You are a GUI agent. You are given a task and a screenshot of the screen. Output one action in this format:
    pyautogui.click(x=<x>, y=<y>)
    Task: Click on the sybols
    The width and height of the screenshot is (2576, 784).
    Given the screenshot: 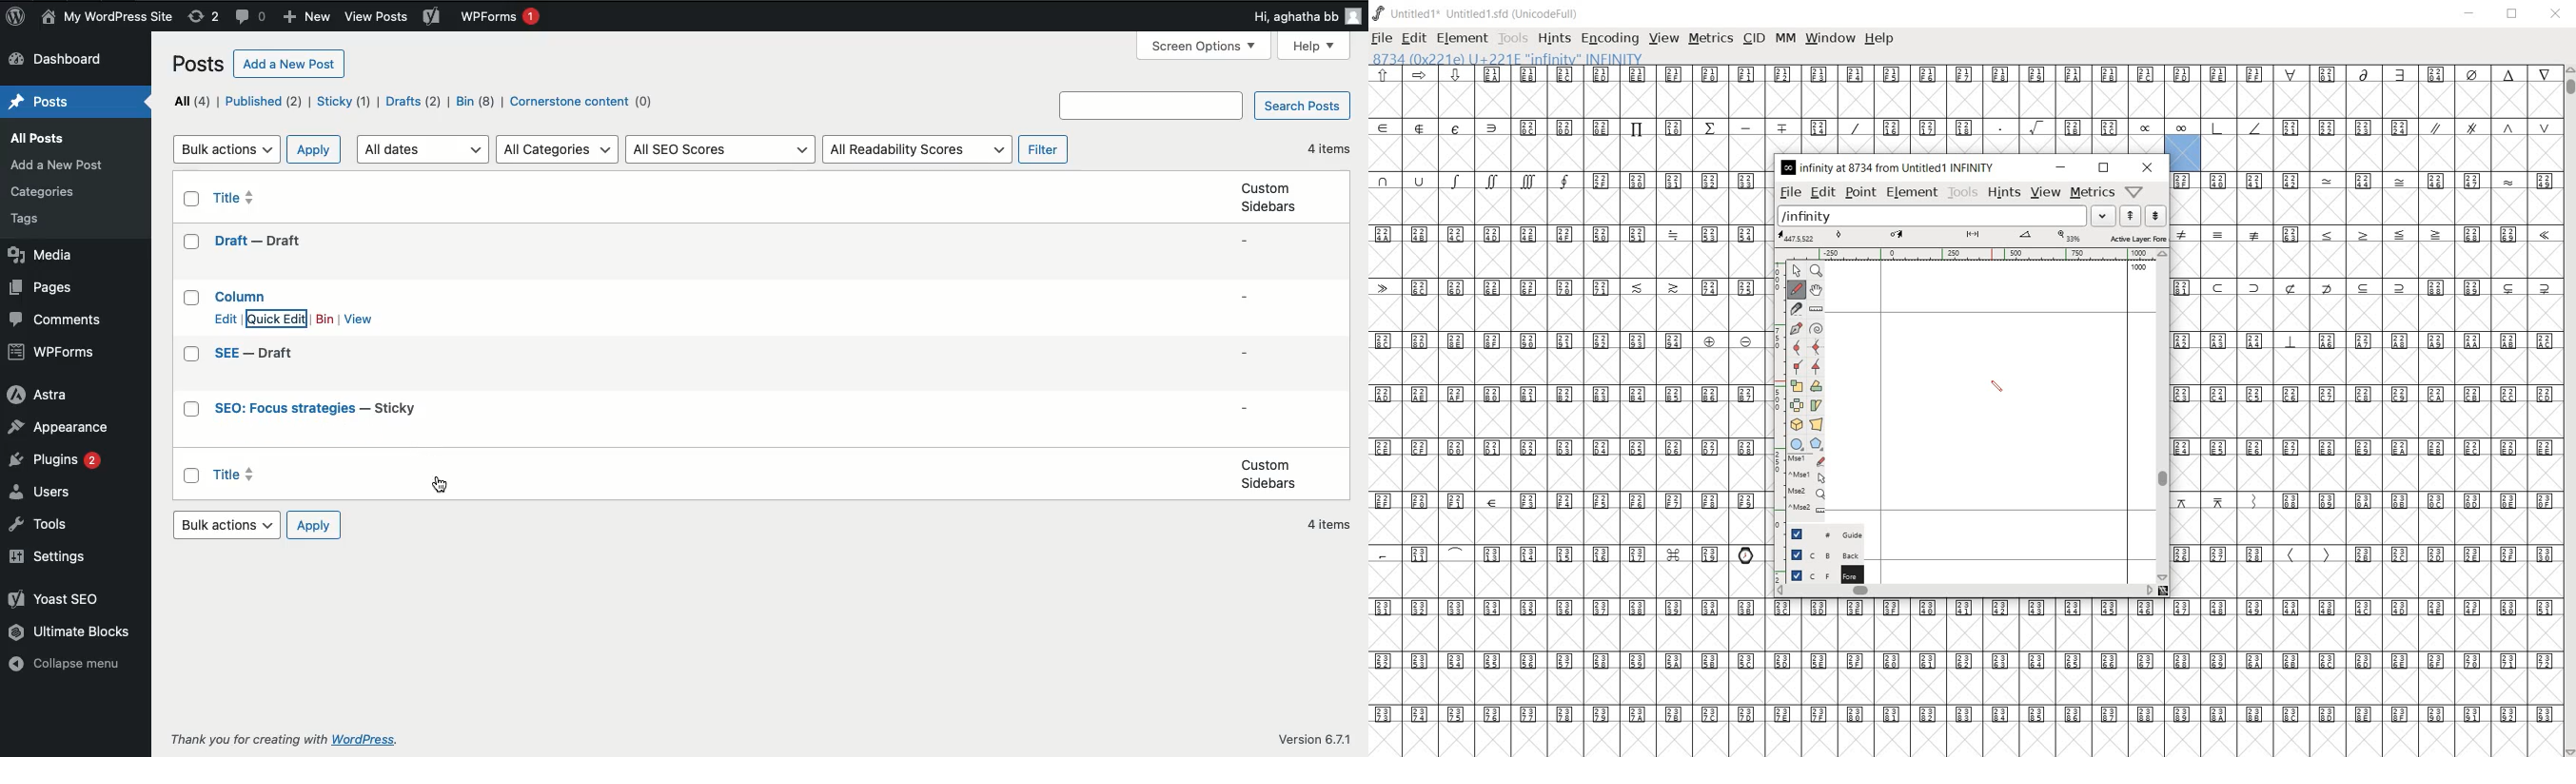 What is the action you would take?
    pyautogui.click(x=1425, y=74)
    